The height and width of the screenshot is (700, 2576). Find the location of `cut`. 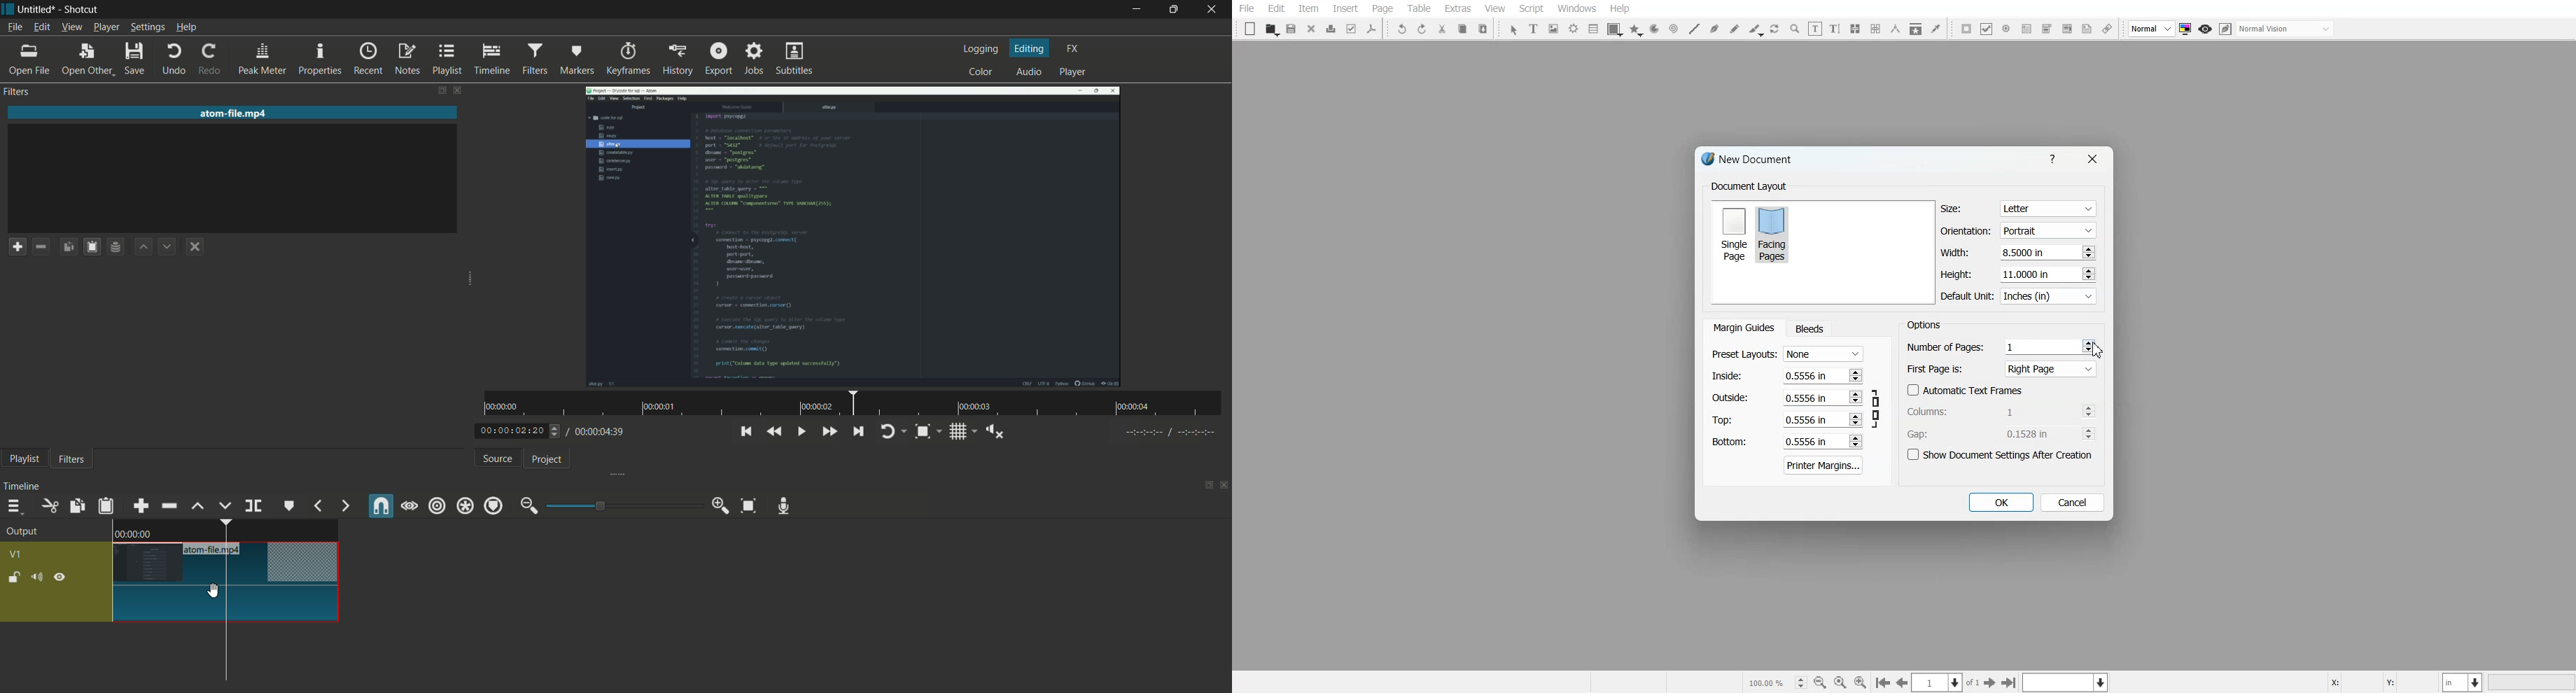

cut is located at coordinates (47, 506).